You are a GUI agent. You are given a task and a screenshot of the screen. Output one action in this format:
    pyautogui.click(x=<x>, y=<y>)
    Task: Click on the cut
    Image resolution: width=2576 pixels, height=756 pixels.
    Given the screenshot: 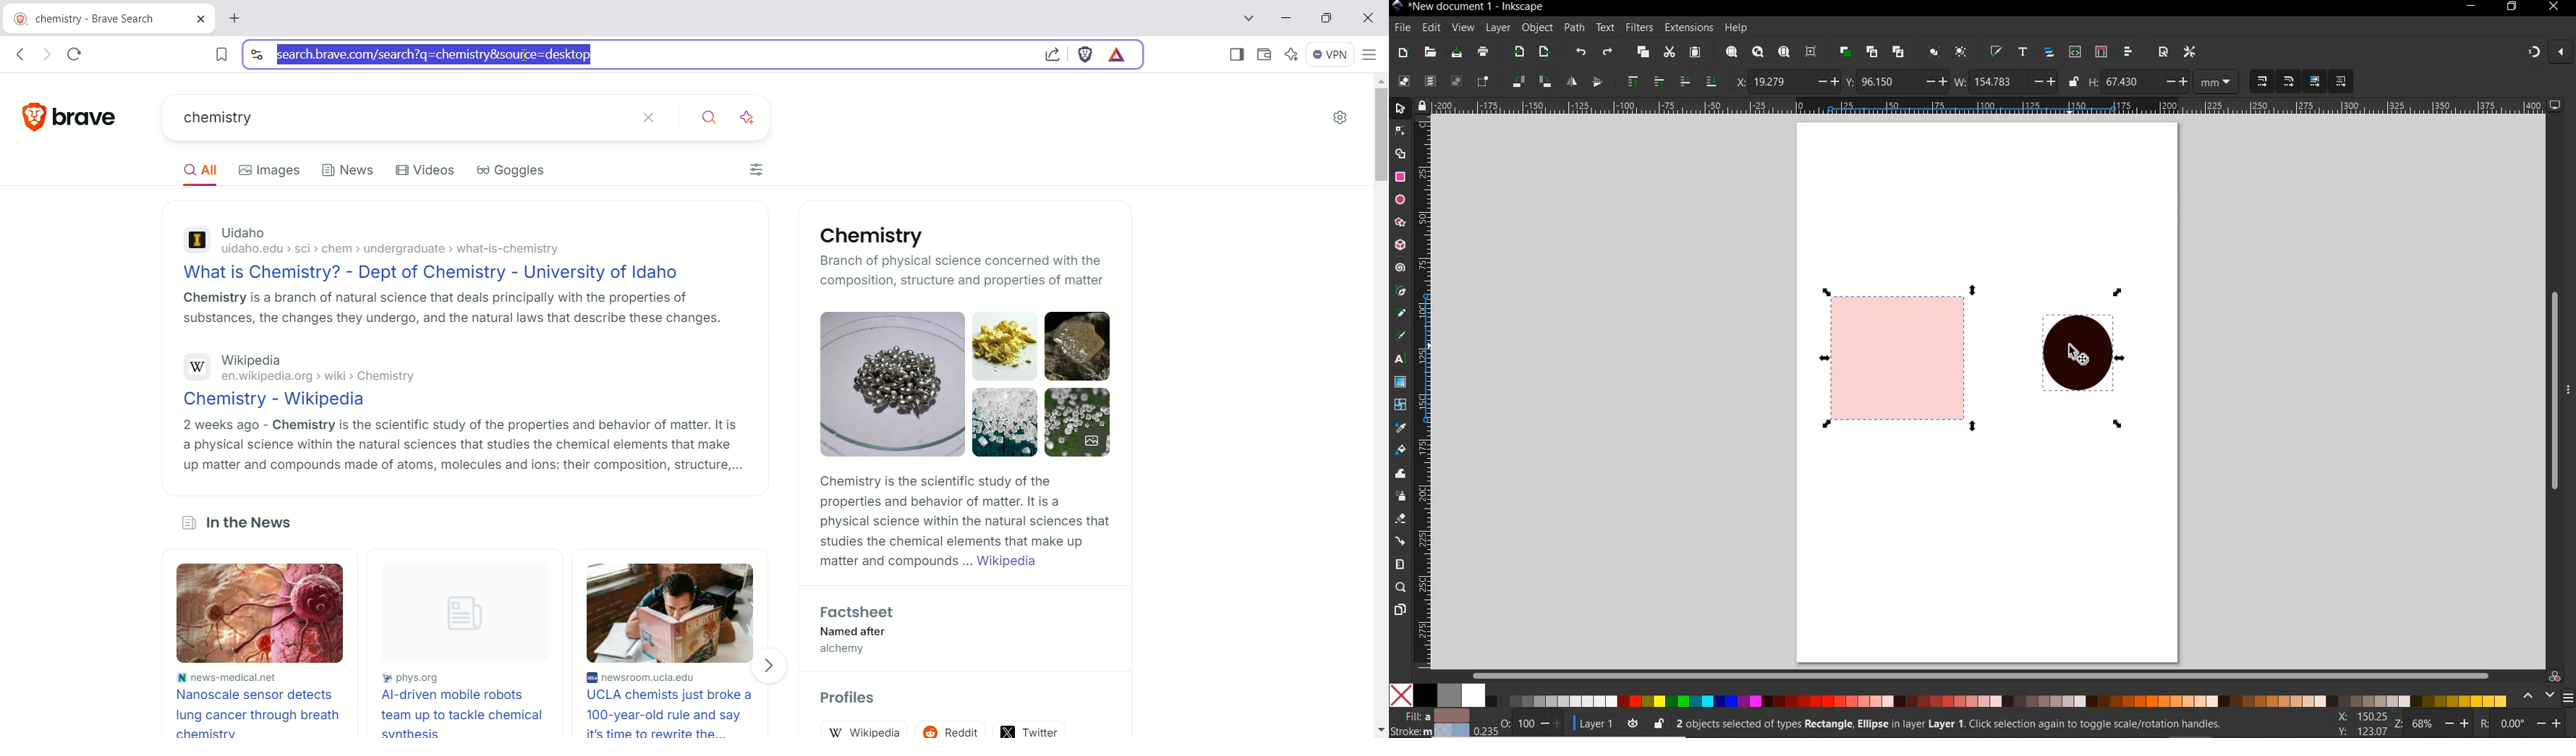 What is the action you would take?
    pyautogui.click(x=1669, y=52)
    